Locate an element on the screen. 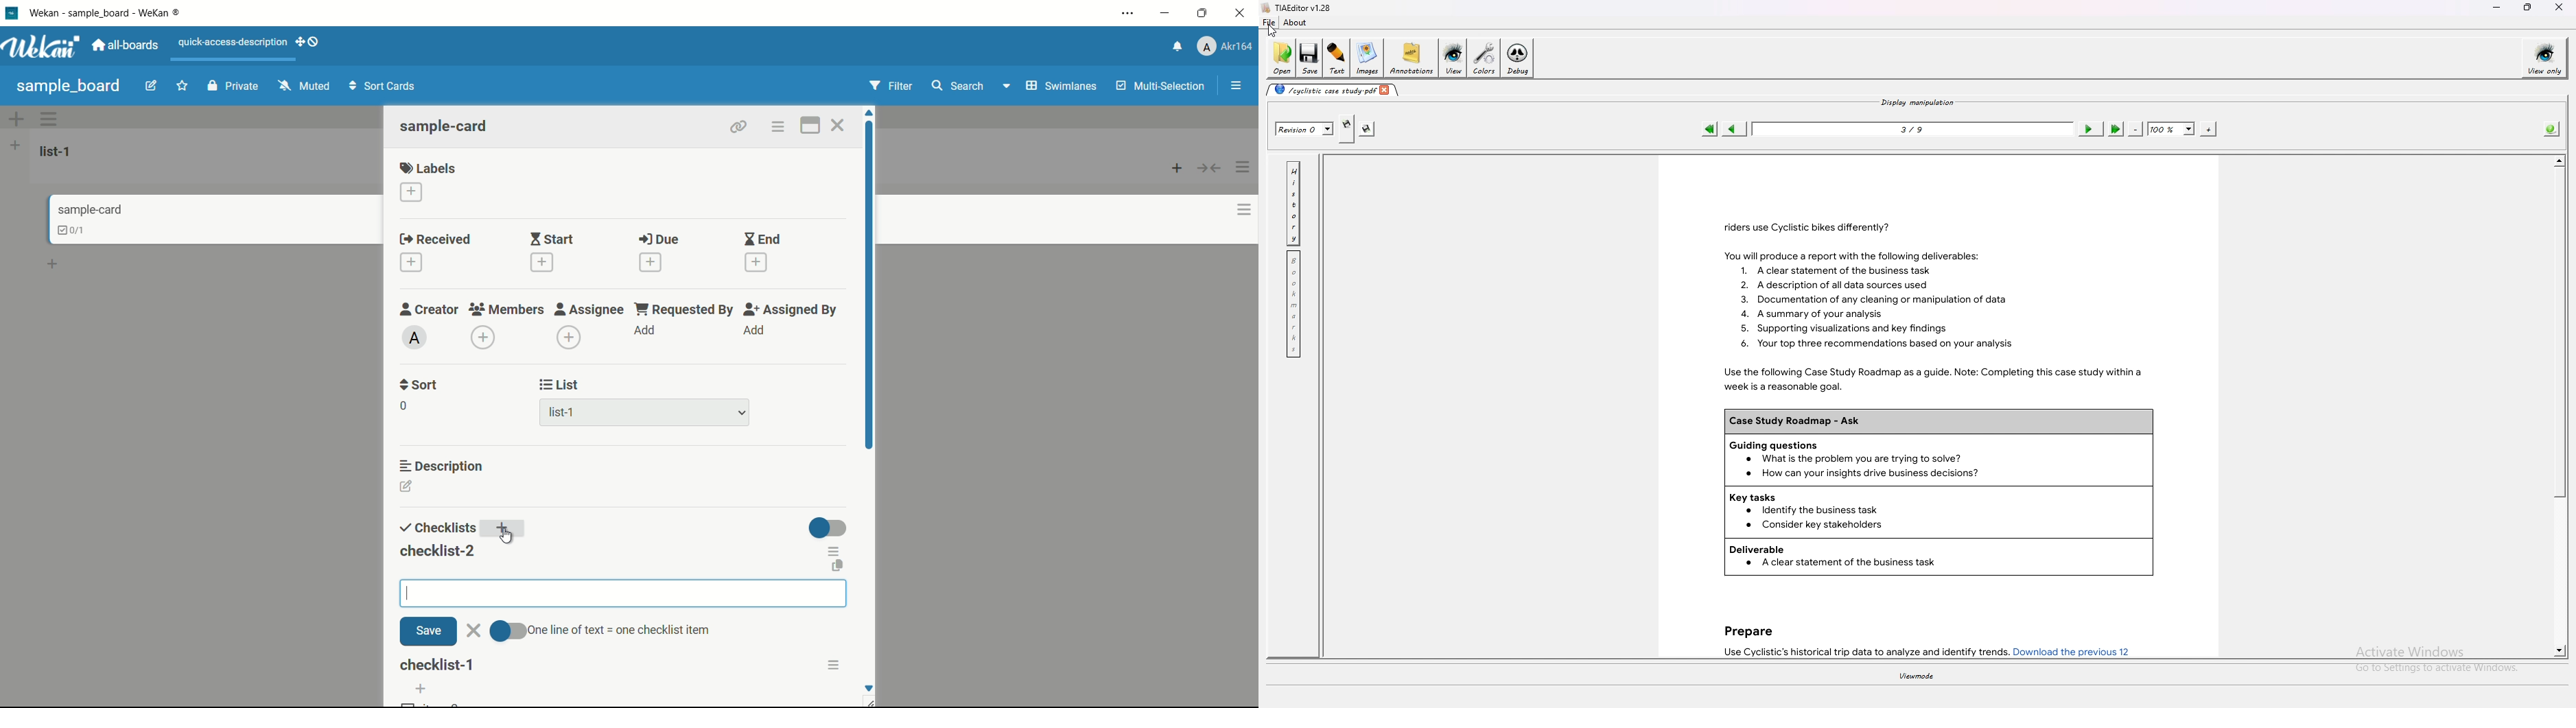 The image size is (2576, 728). private is located at coordinates (233, 87).